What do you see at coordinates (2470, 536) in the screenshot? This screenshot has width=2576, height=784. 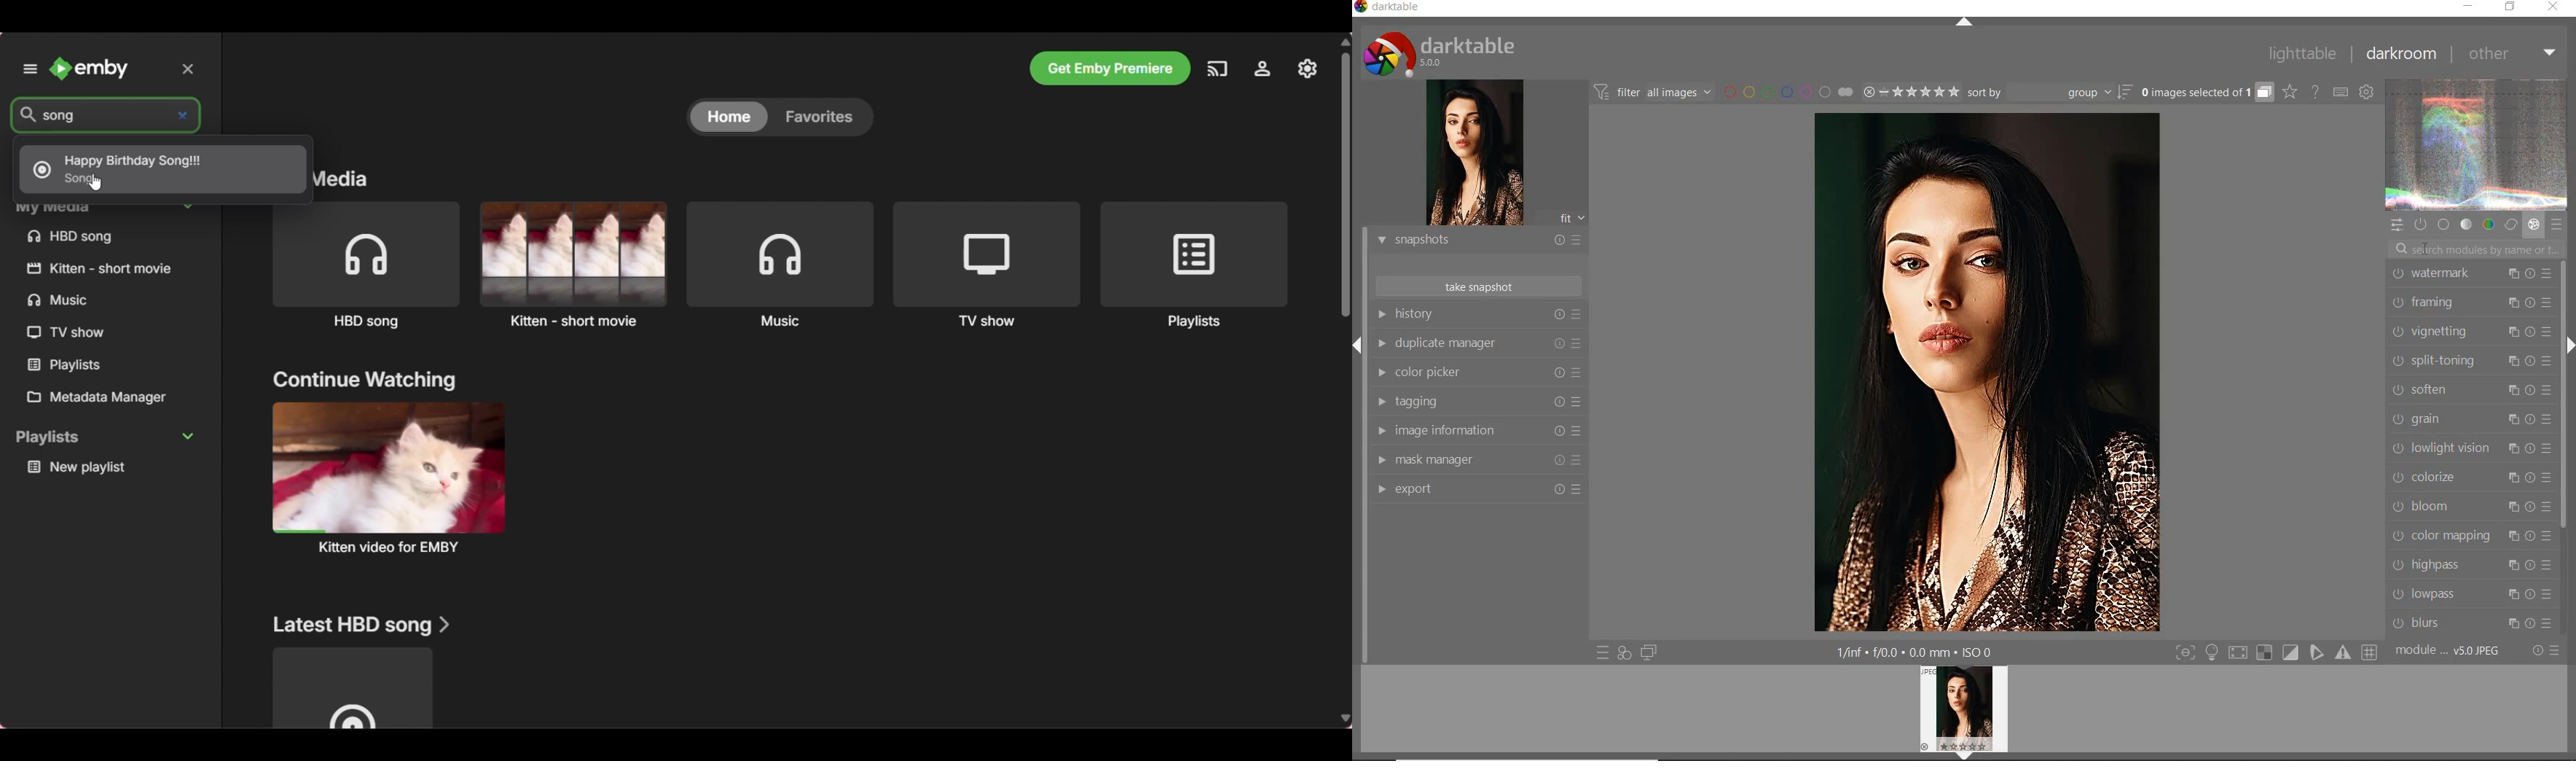 I see `COLOR MAPPING` at bounding box center [2470, 536].